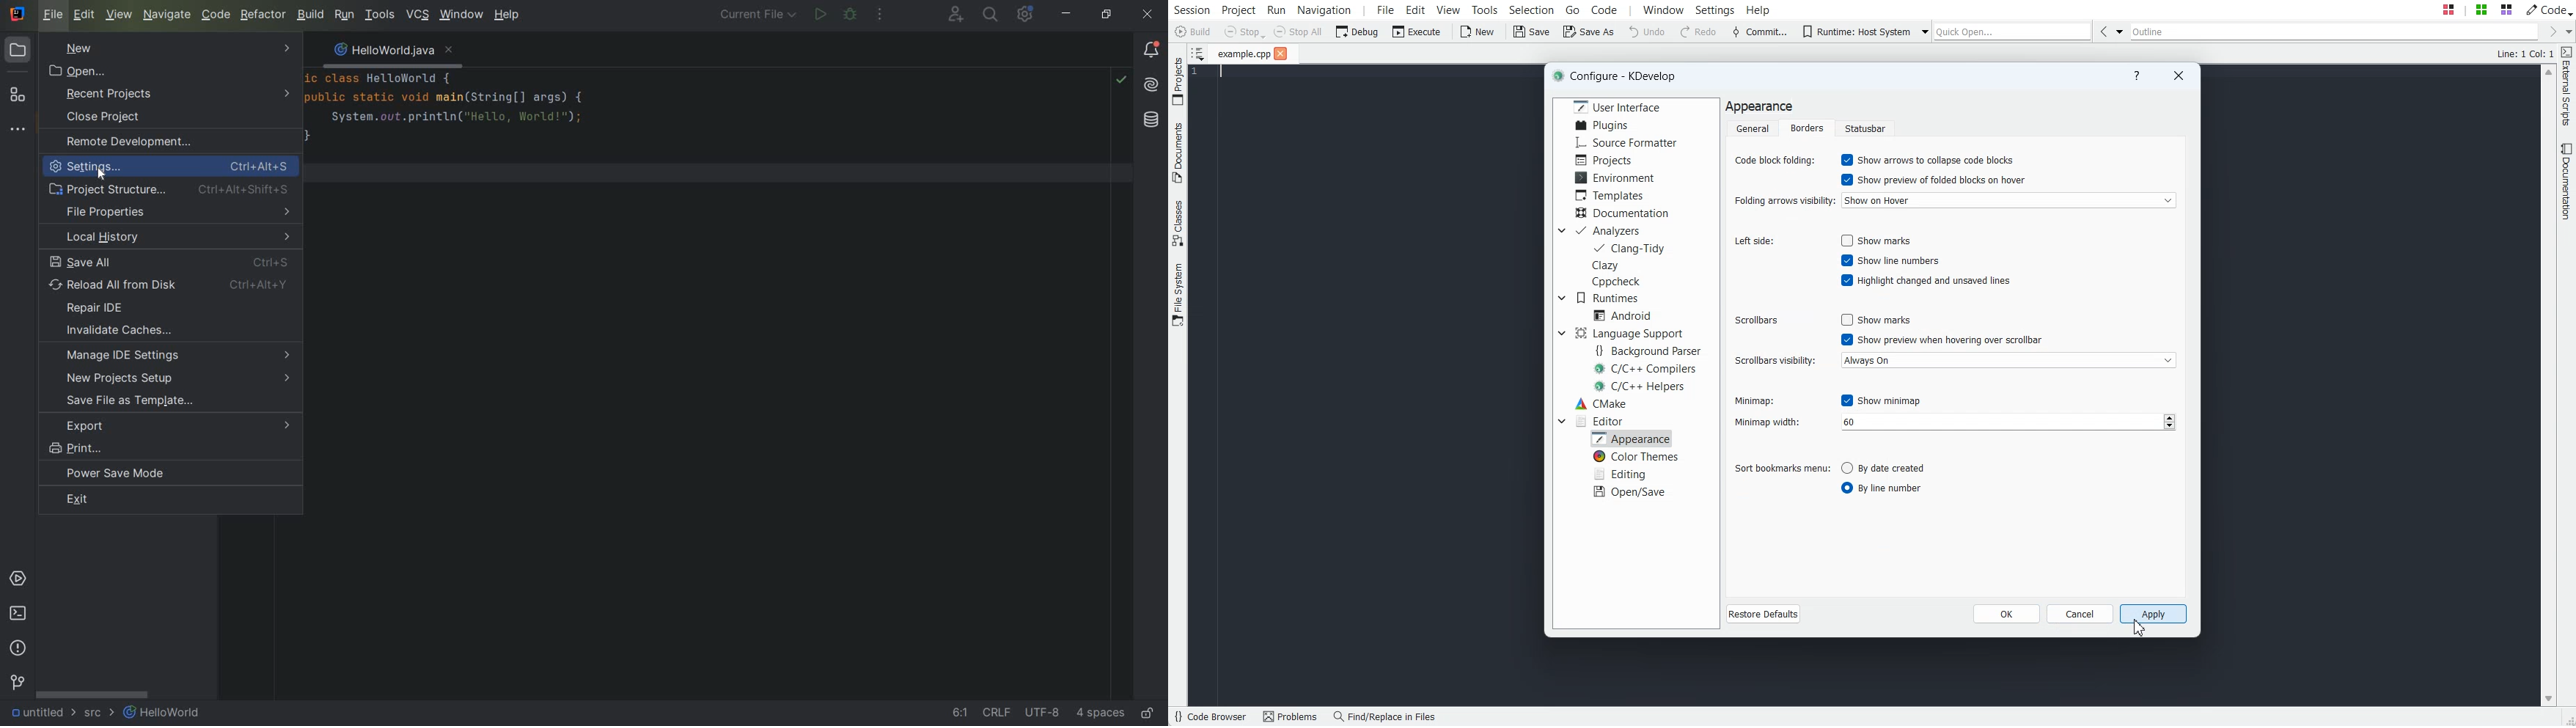 The image size is (2576, 728). What do you see at coordinates (1417, 32) in the screenshot?
I see `Execute` at bounding box center [1417, 32].